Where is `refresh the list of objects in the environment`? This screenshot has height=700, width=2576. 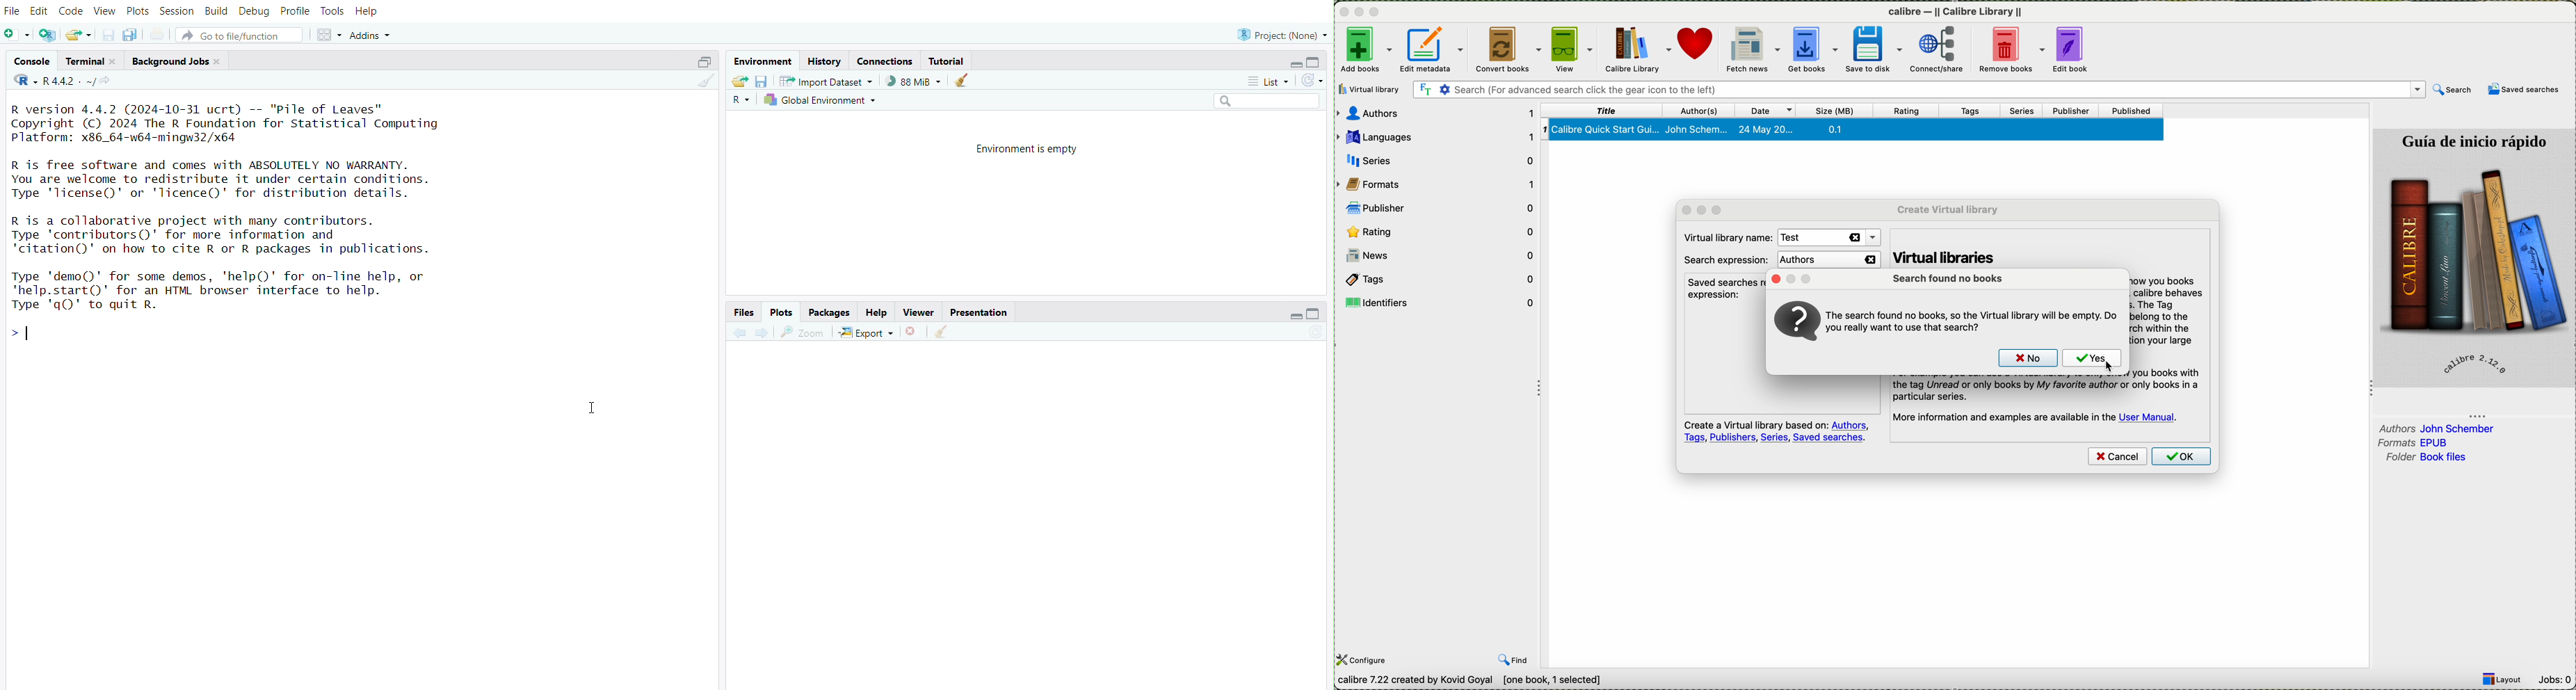
refresh the list of objects in the environment is located at coordinates (1317, 81).